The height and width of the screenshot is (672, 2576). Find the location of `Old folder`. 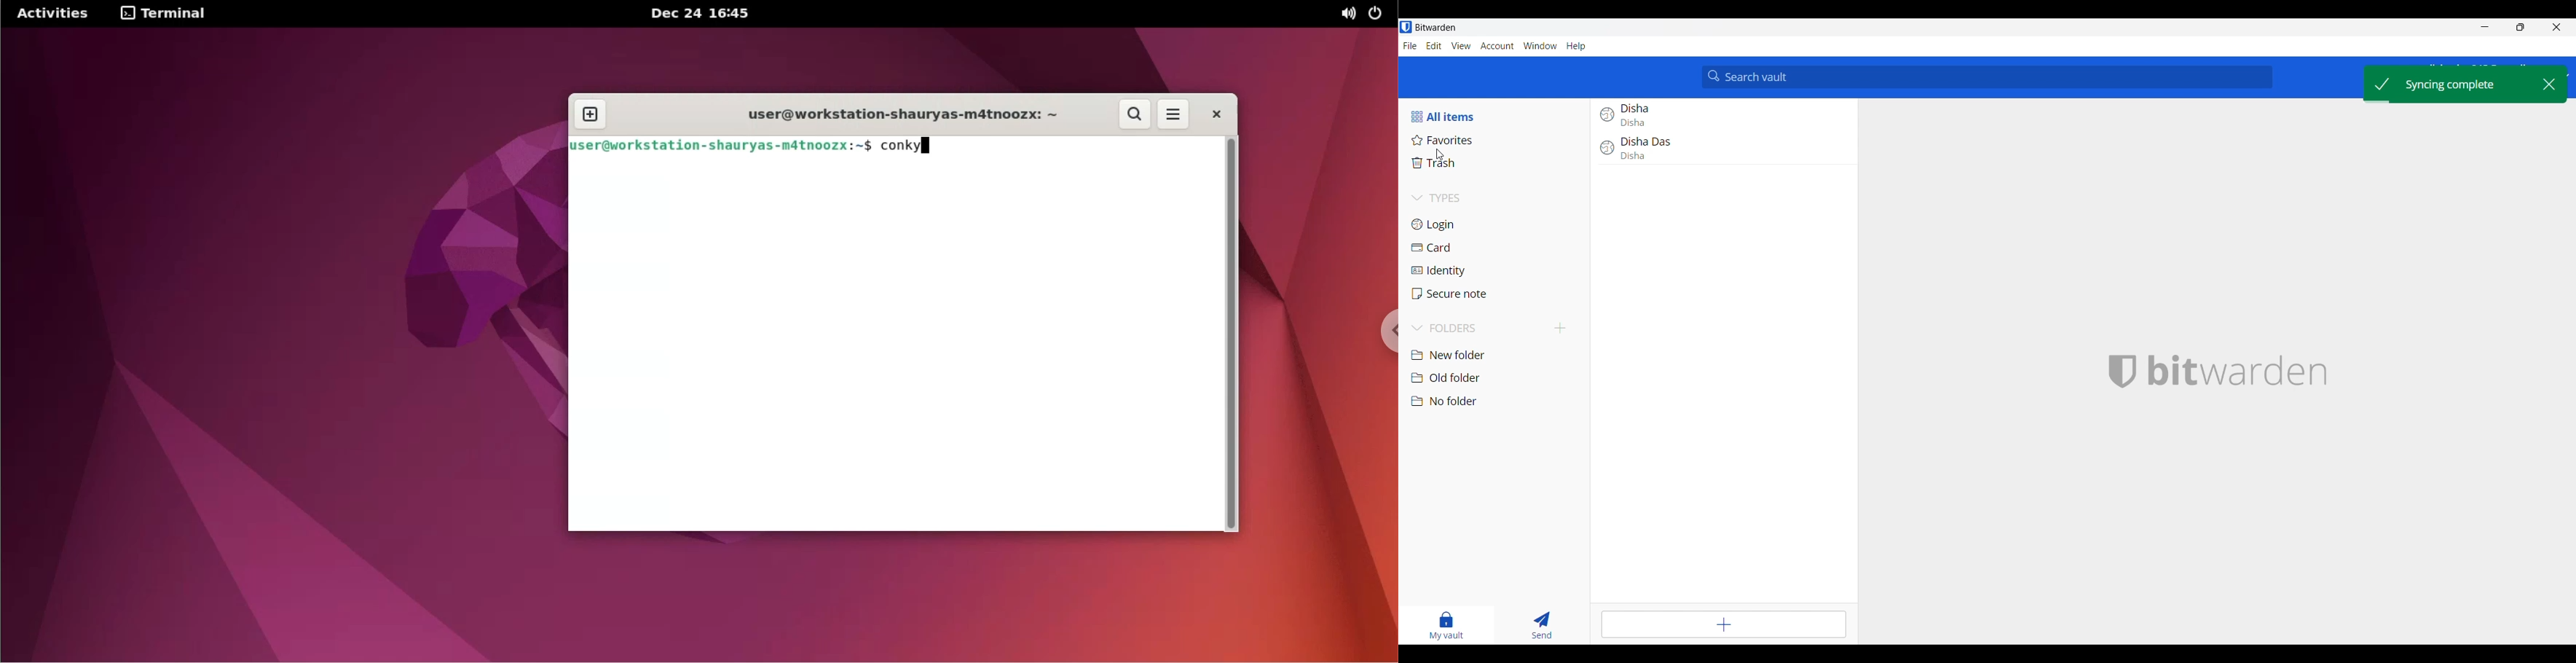

Old folder is located at coordinates (1497, 378).